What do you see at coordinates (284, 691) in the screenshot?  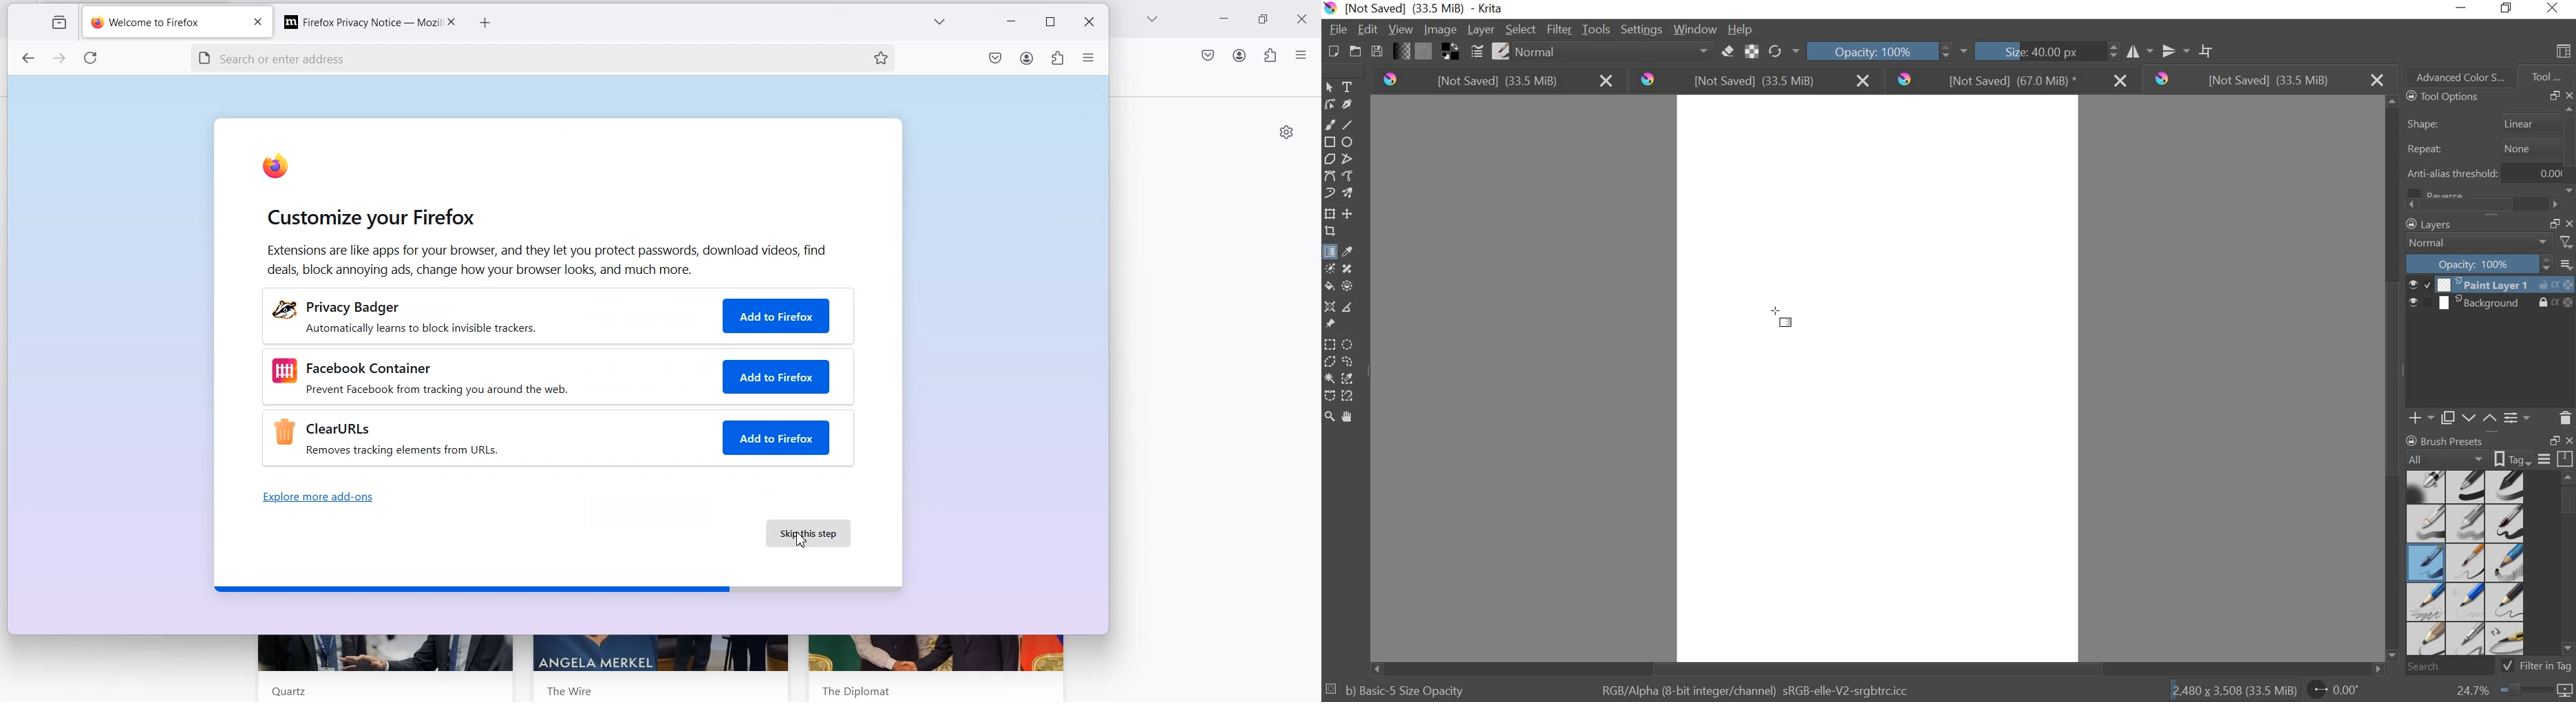 I see `Quartz` at bounding box center [284, 691].